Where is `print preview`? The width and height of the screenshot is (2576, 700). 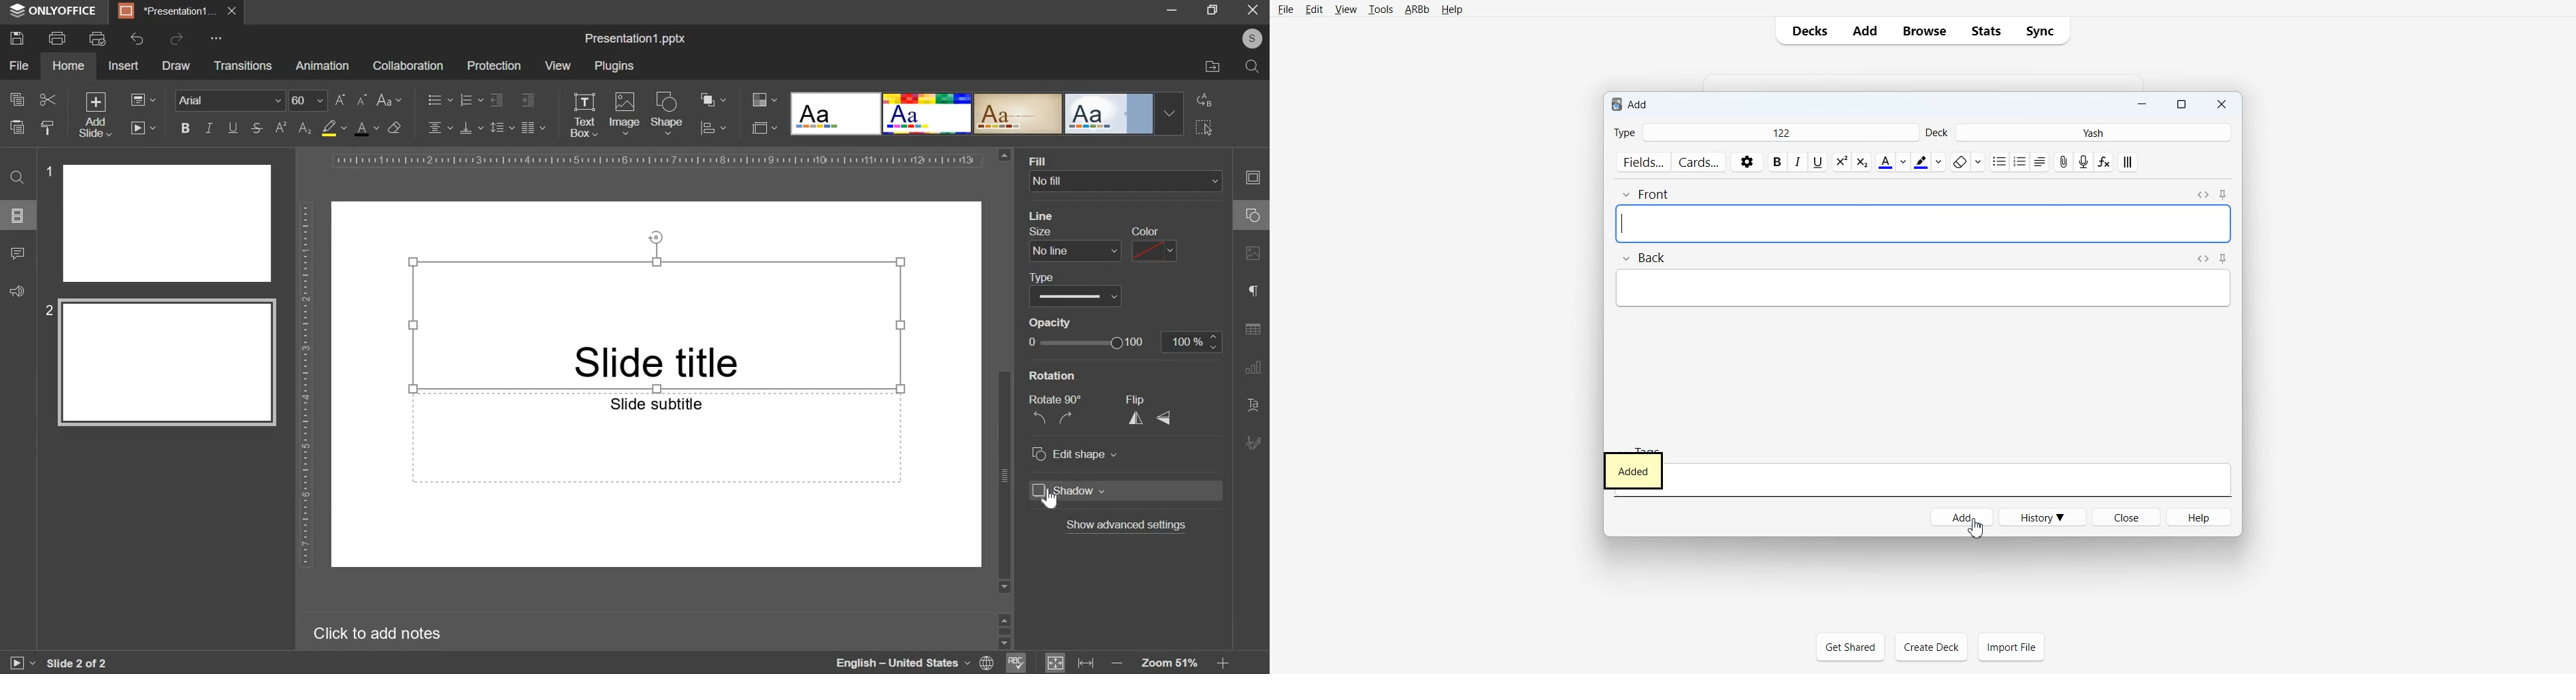 print preview is located at coordinates (98, 39).